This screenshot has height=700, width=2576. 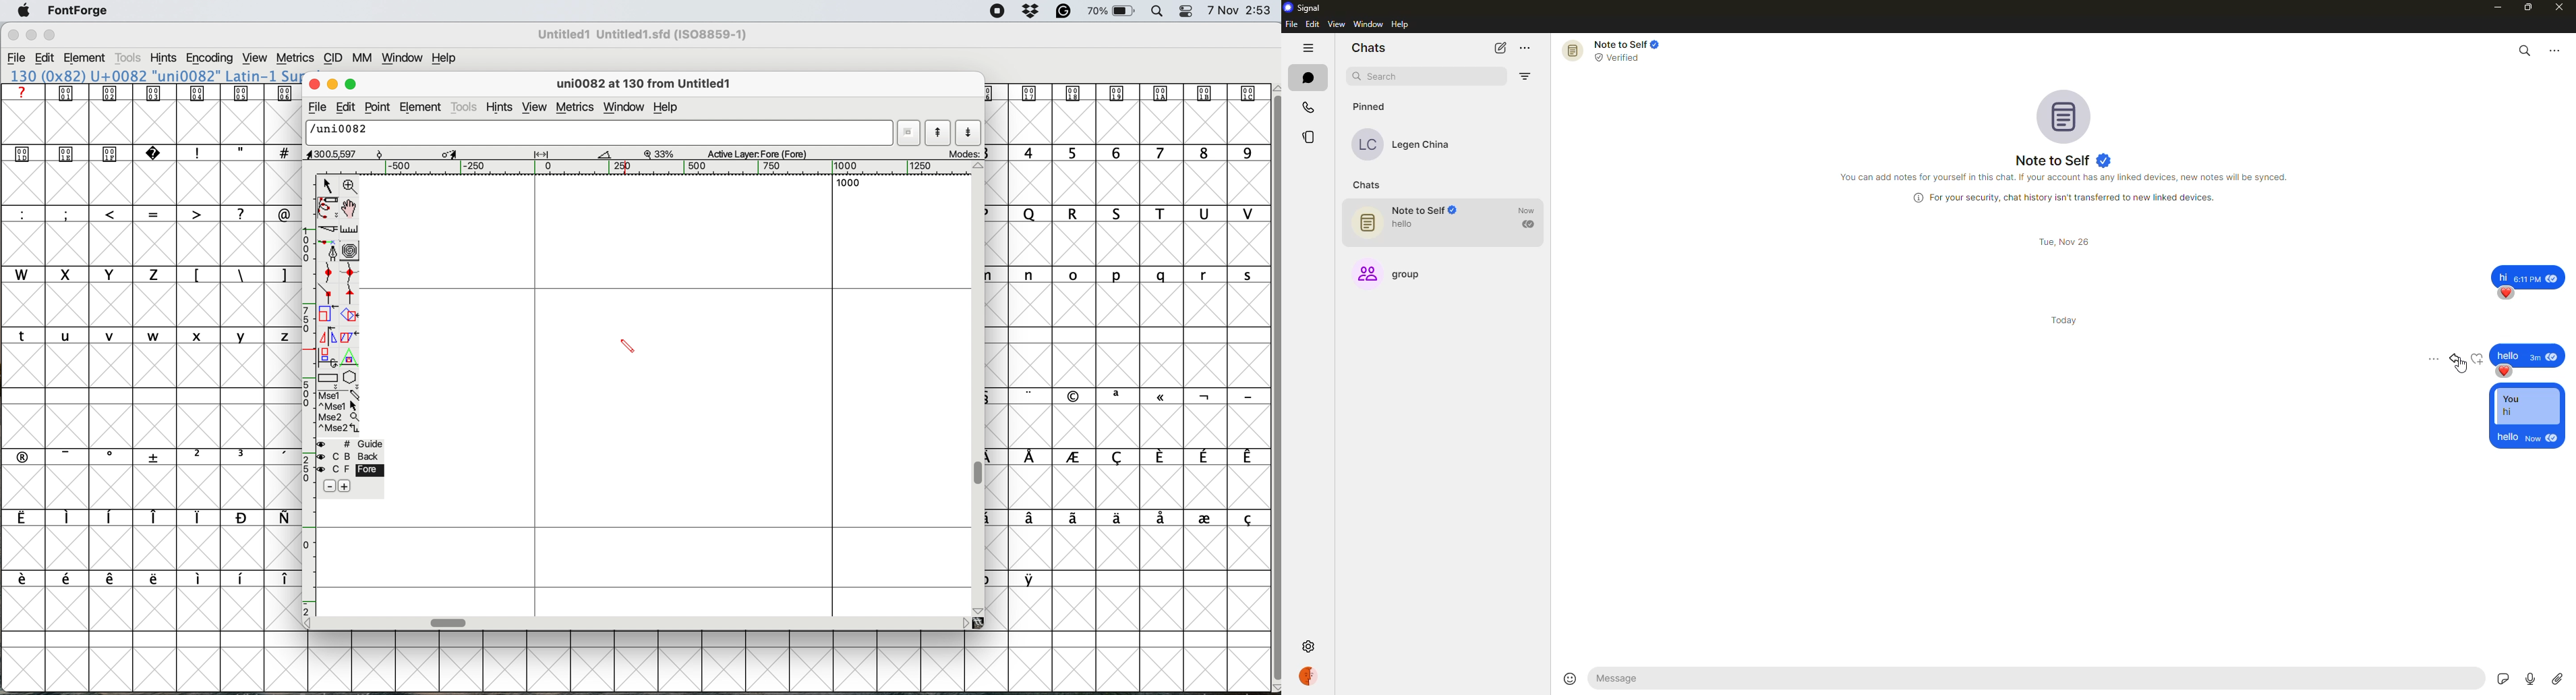 I want to click on star or polygon, so click(x=350, y=379).